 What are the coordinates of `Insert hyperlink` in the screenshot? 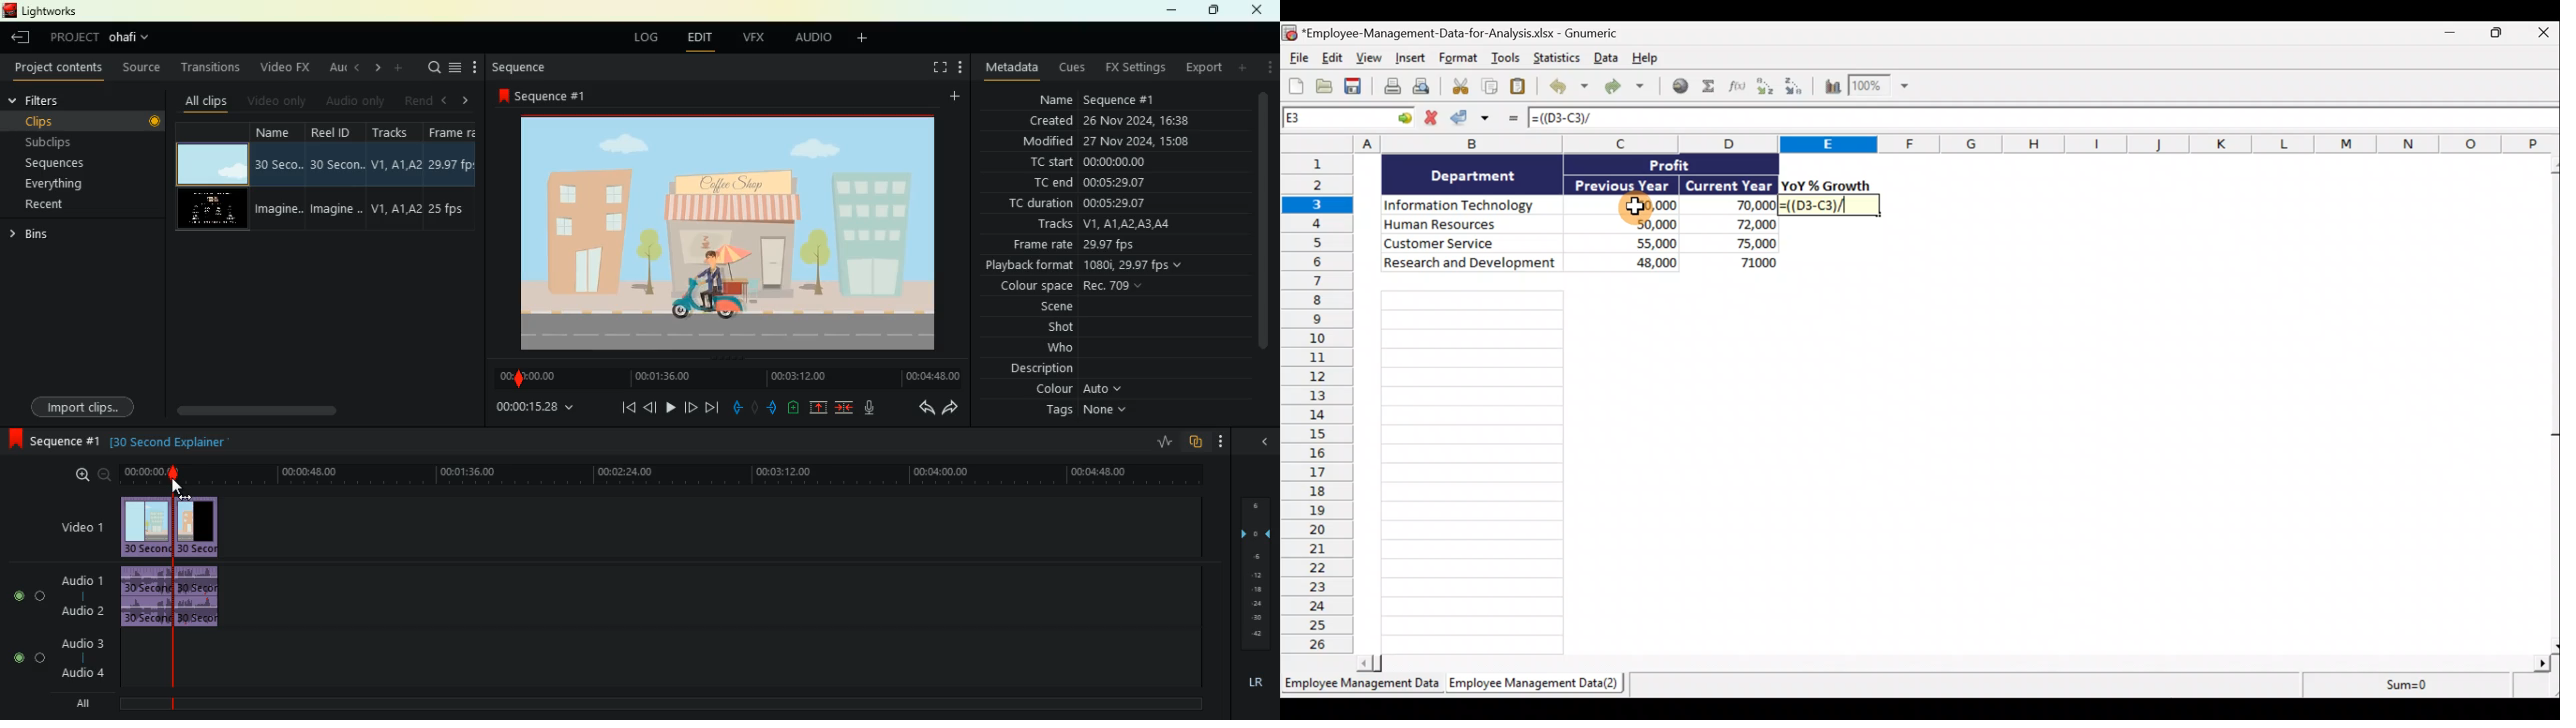 It's located at (1679, 87).